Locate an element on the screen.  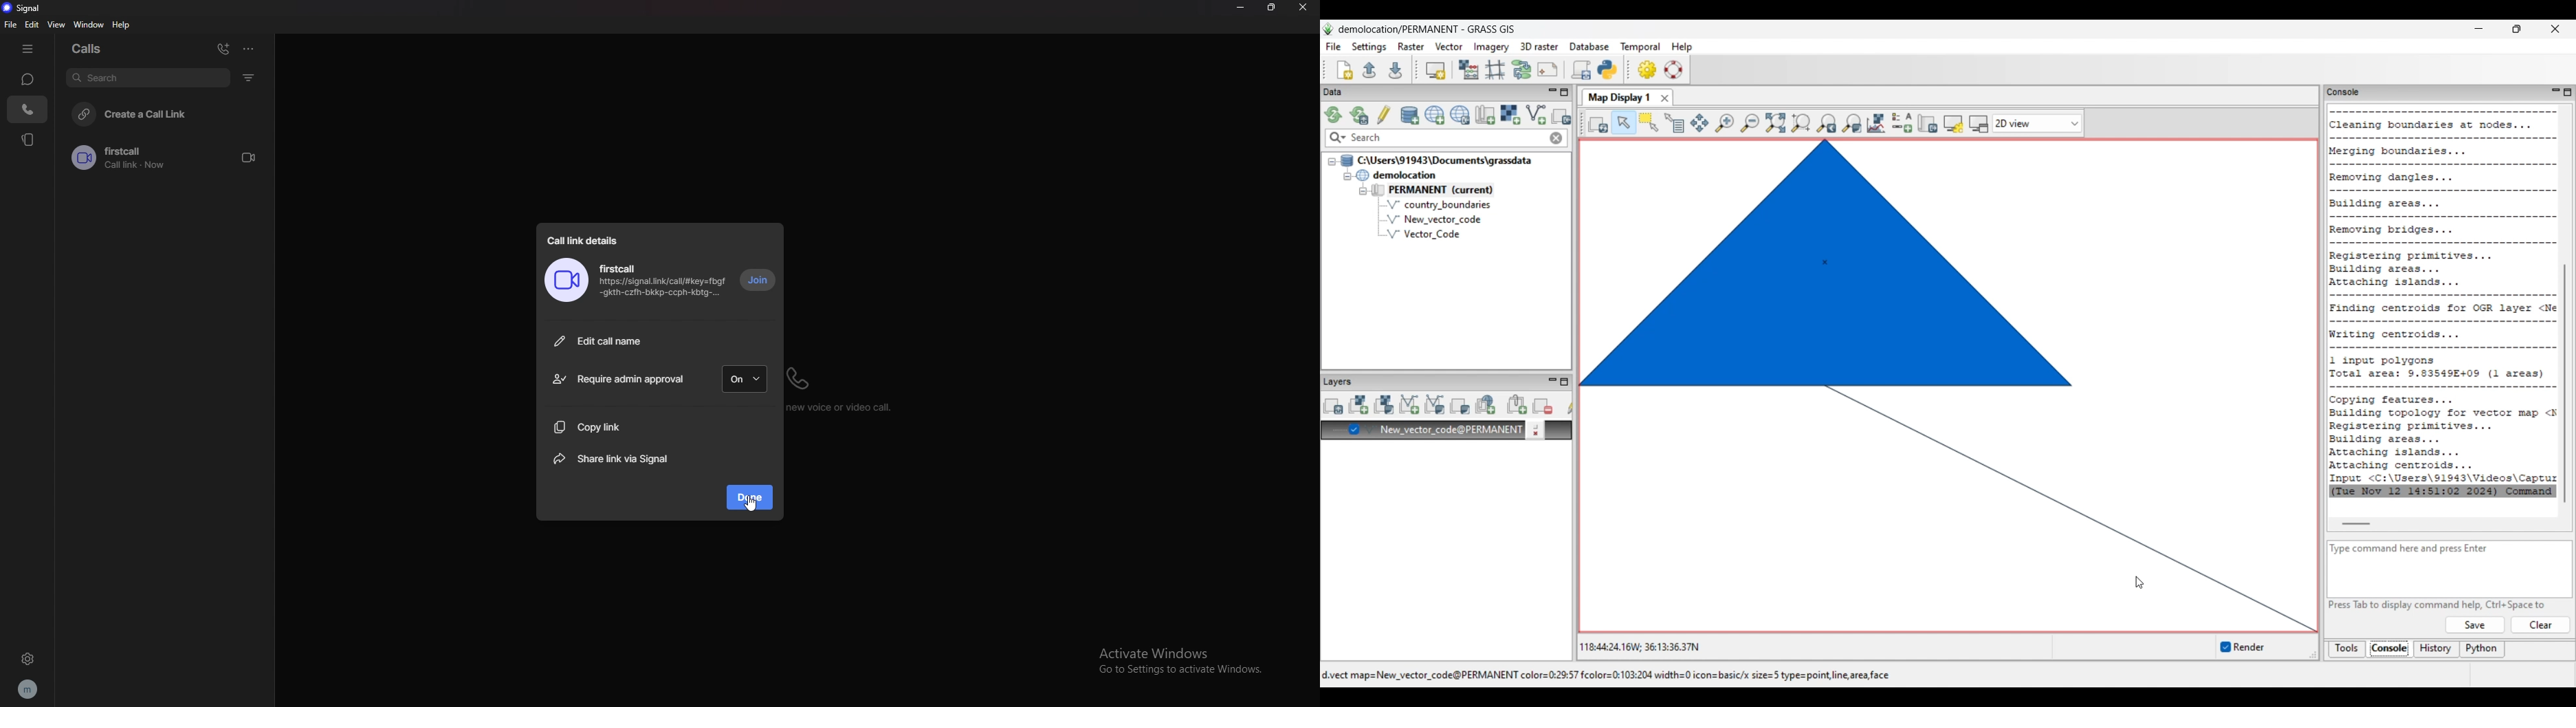
call name is located at coordinates (618, 268).